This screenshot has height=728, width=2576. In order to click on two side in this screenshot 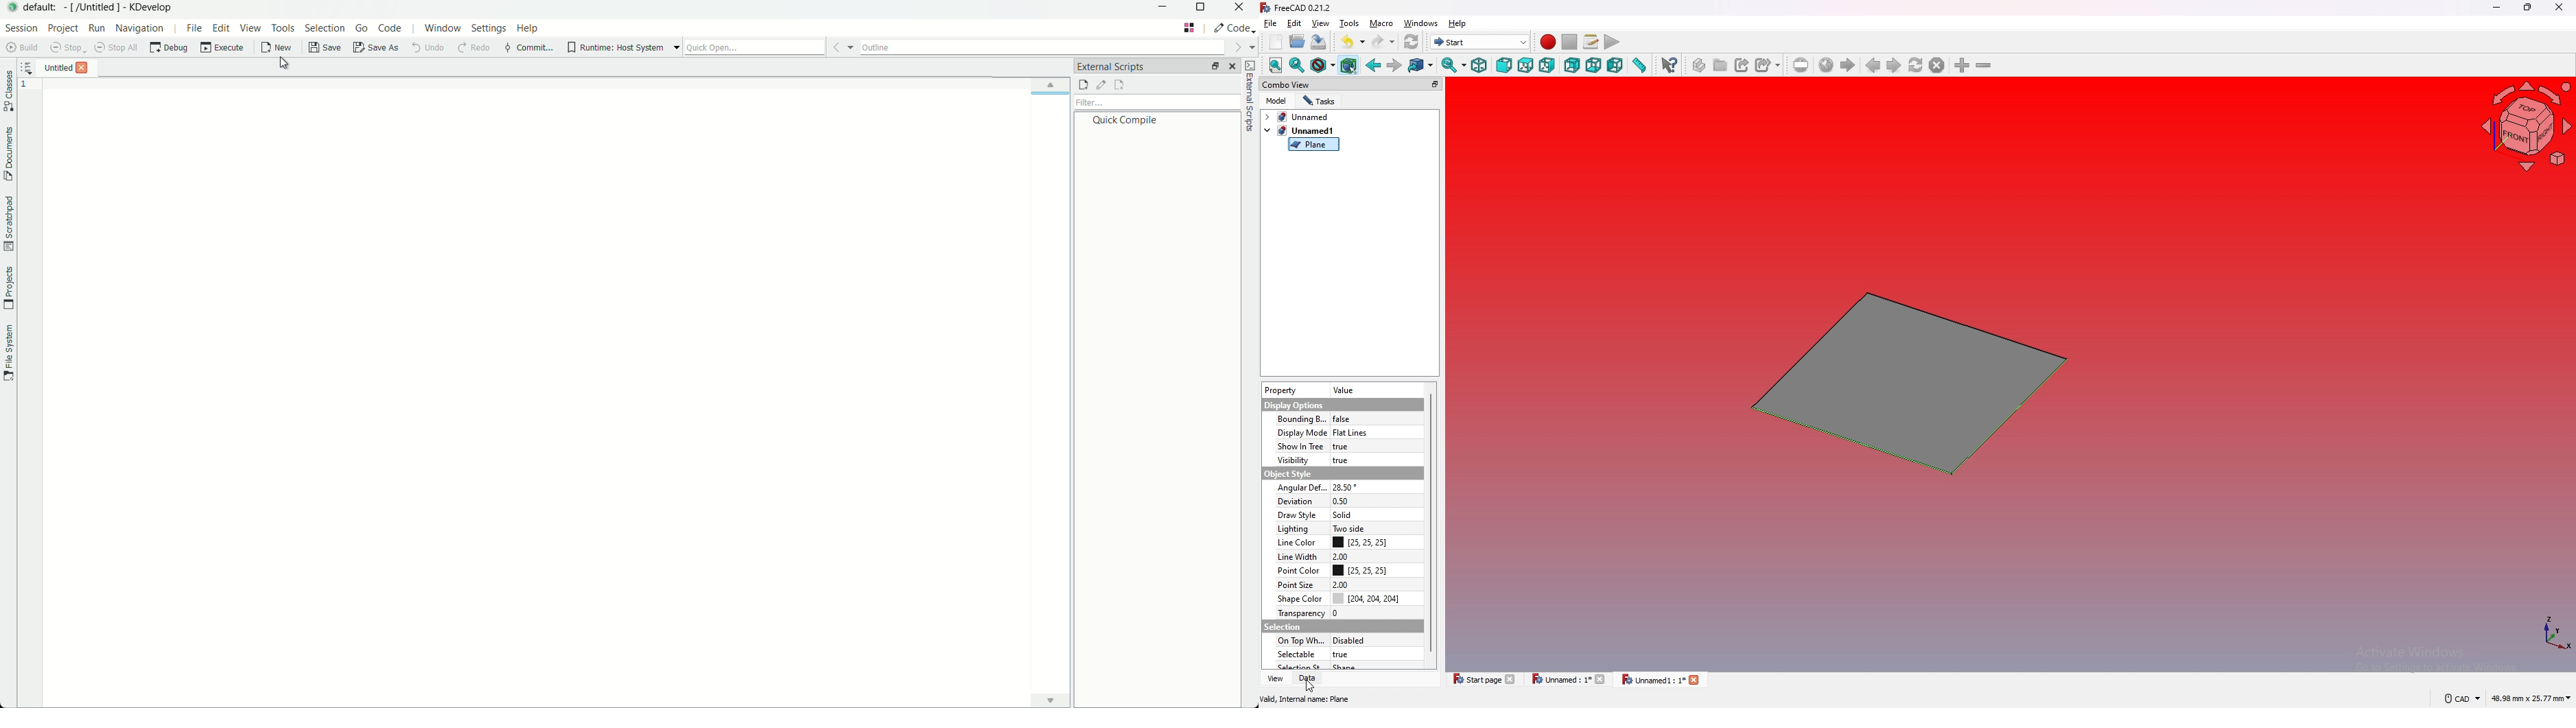, I will do `click(1349, 528)`.